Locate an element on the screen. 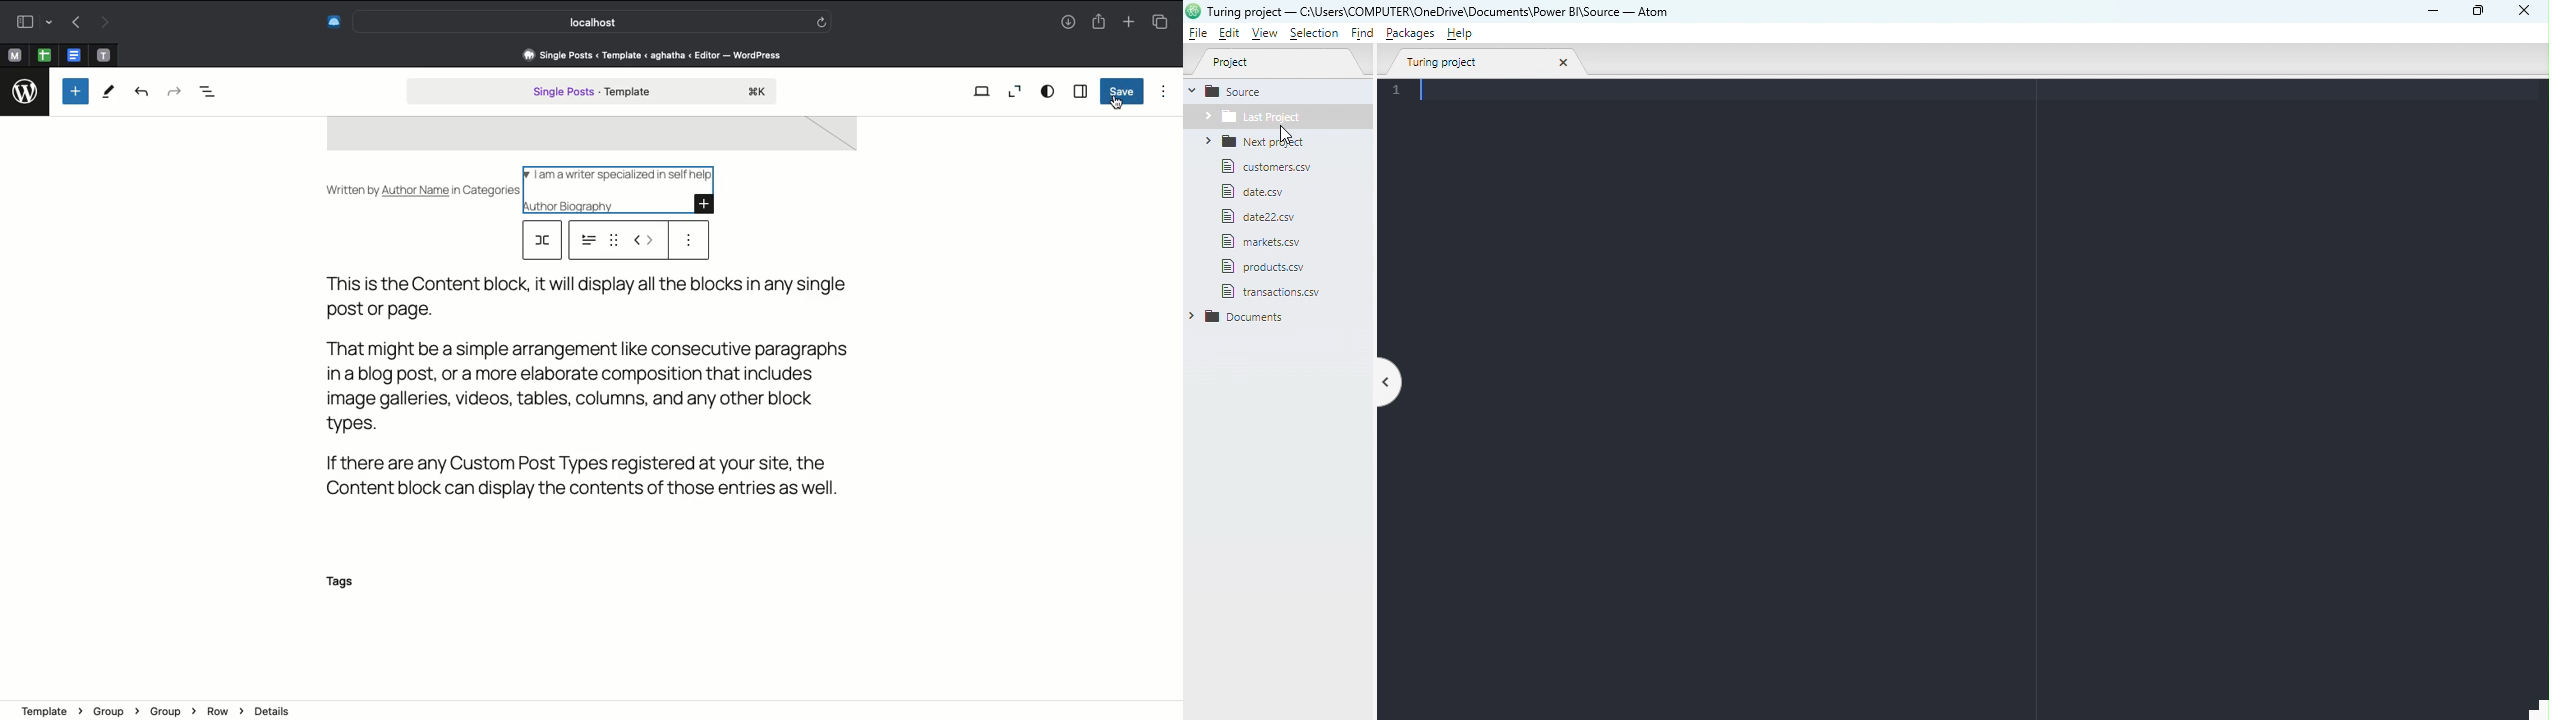 The width and height of the screenshot is (2576, 728). Single post template is located at coordinates (592, 93).